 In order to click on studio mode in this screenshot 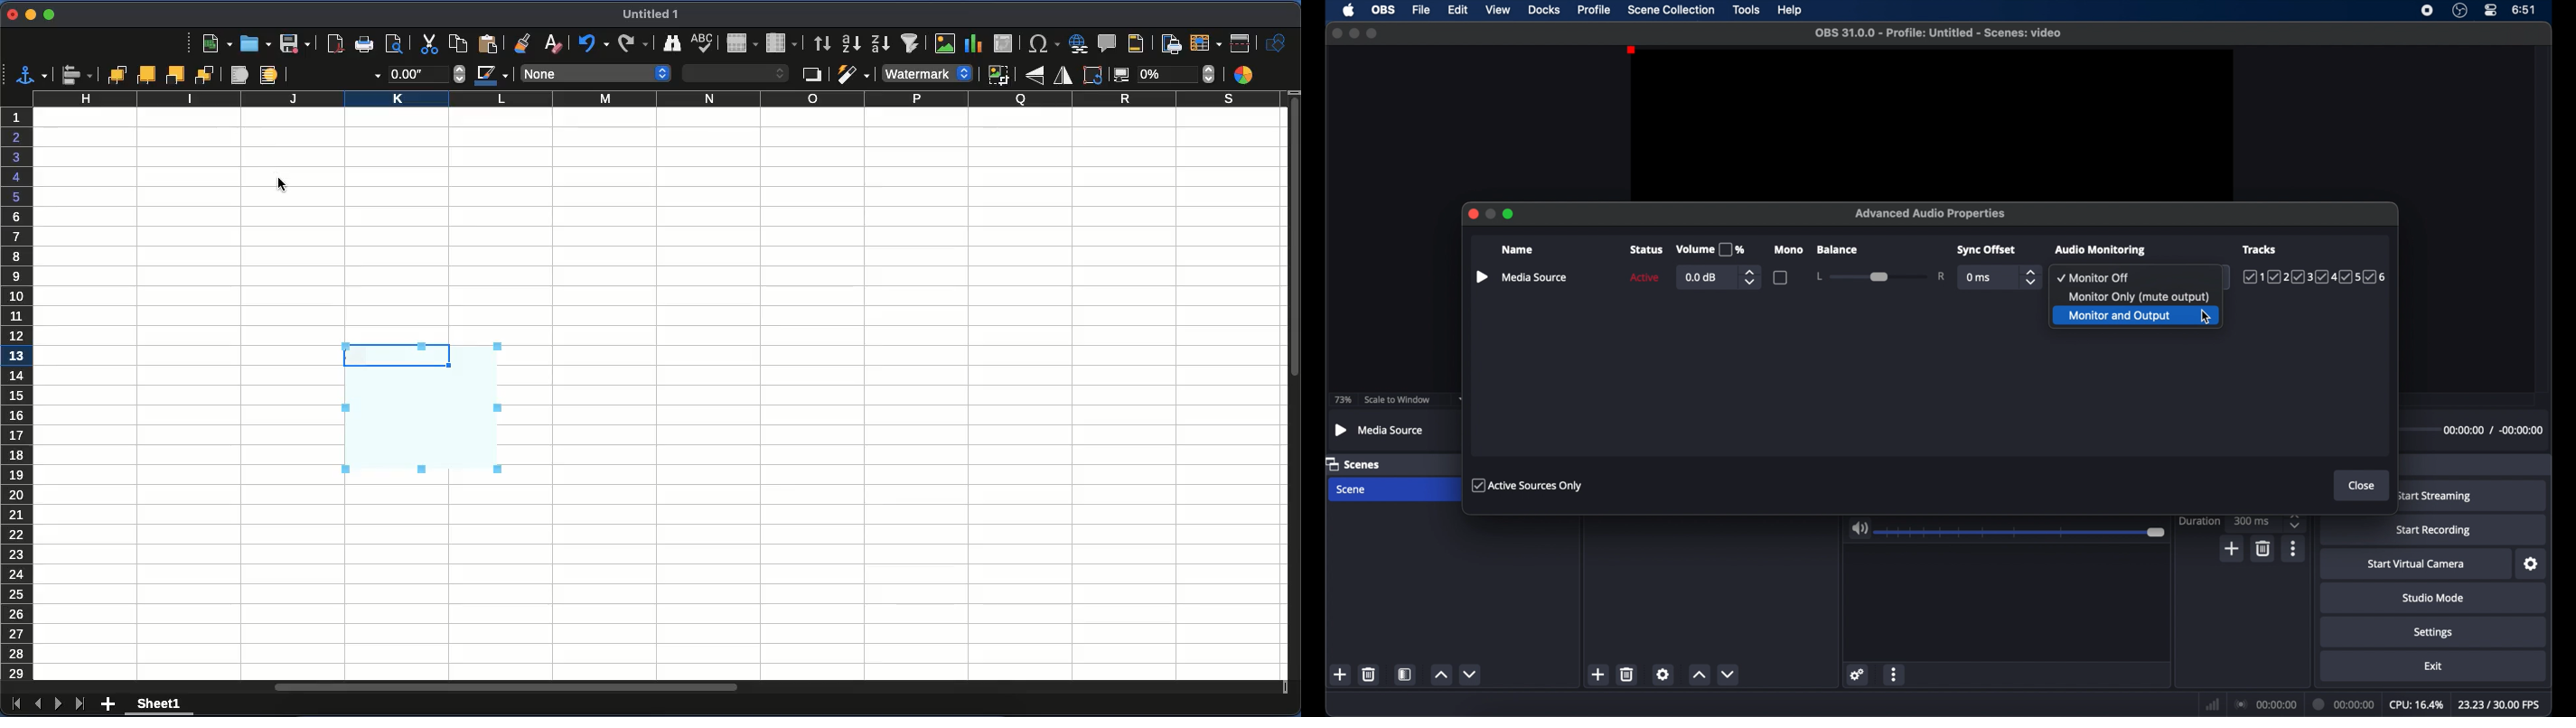, I will do `click(2432, 597)`.